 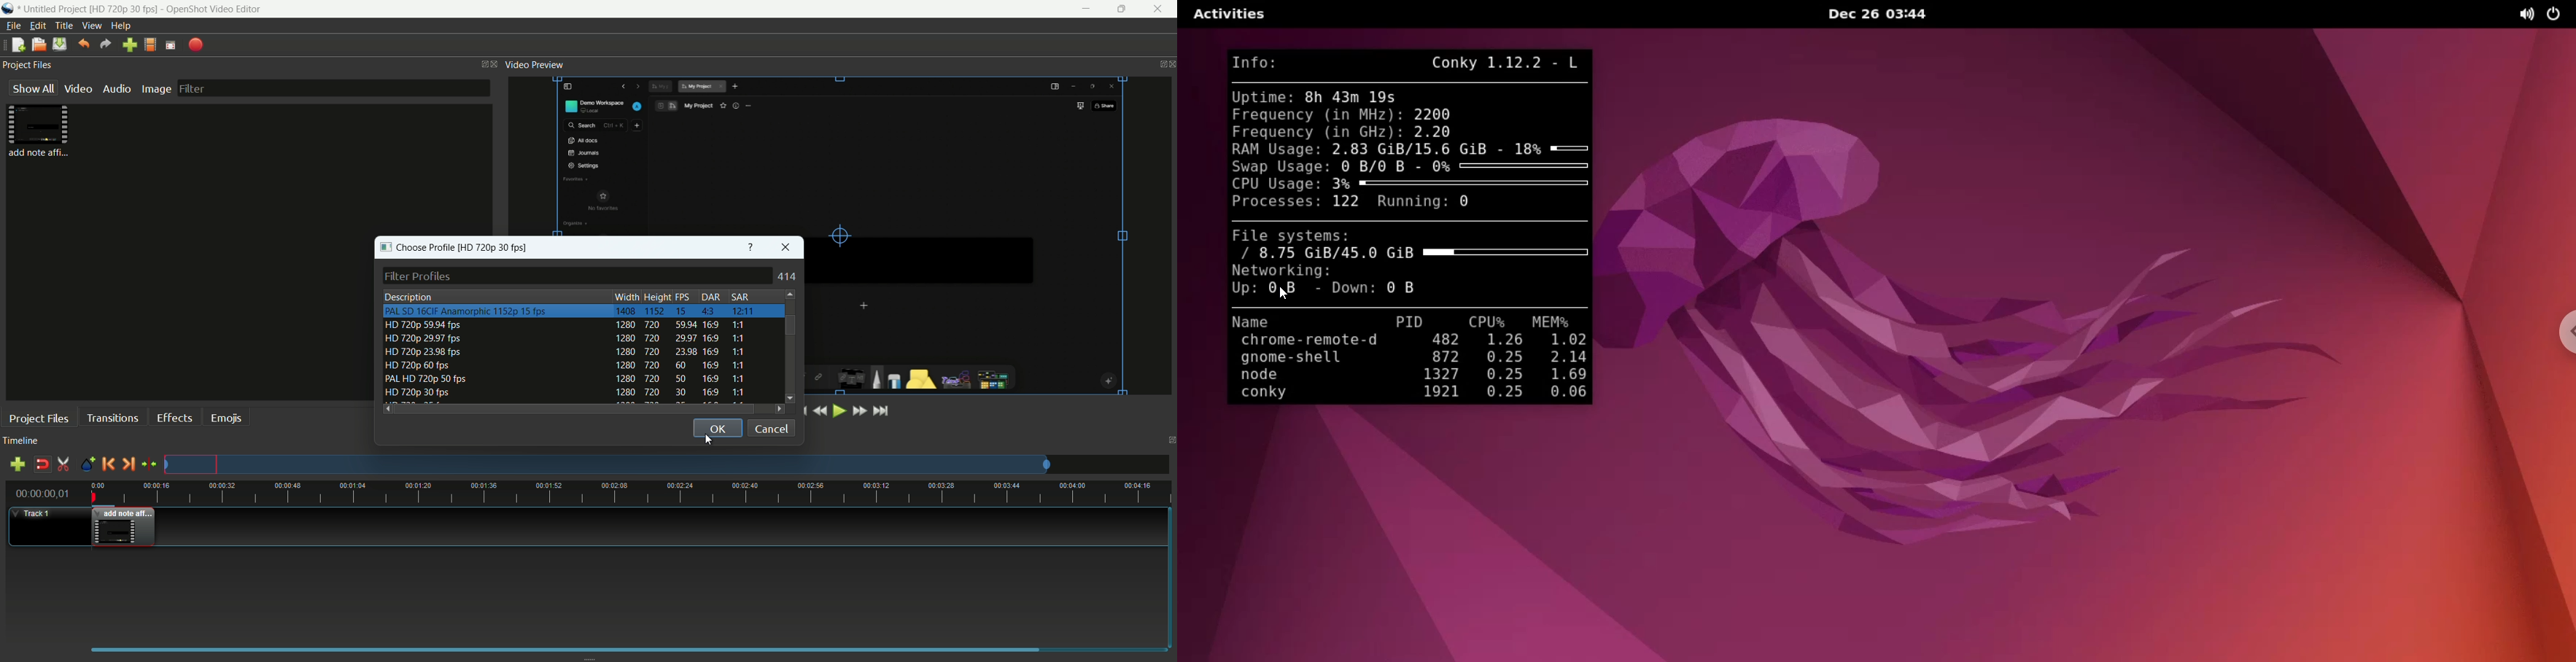 What do you see at coordinates (106, 44) in the screenshot?
I see `redo` at bounding box center [106, 44].